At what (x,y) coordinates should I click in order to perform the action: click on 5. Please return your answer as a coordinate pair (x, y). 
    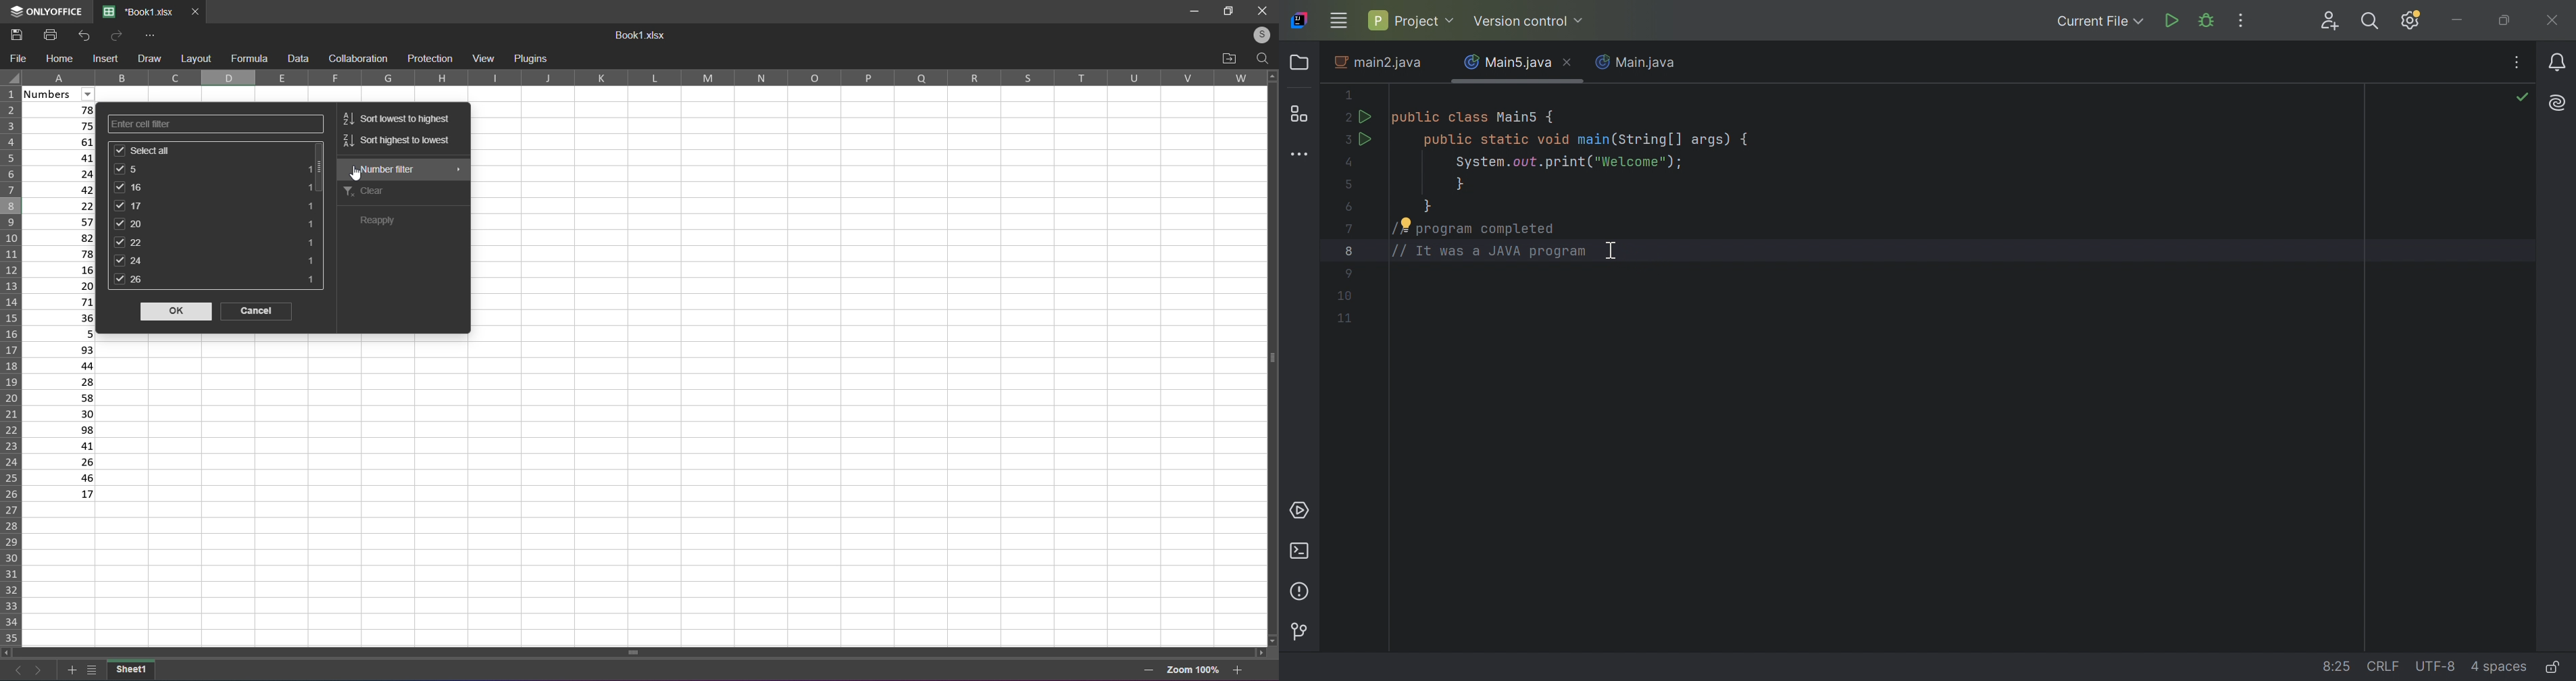
    Looking at the image, I should click on (60, 333).